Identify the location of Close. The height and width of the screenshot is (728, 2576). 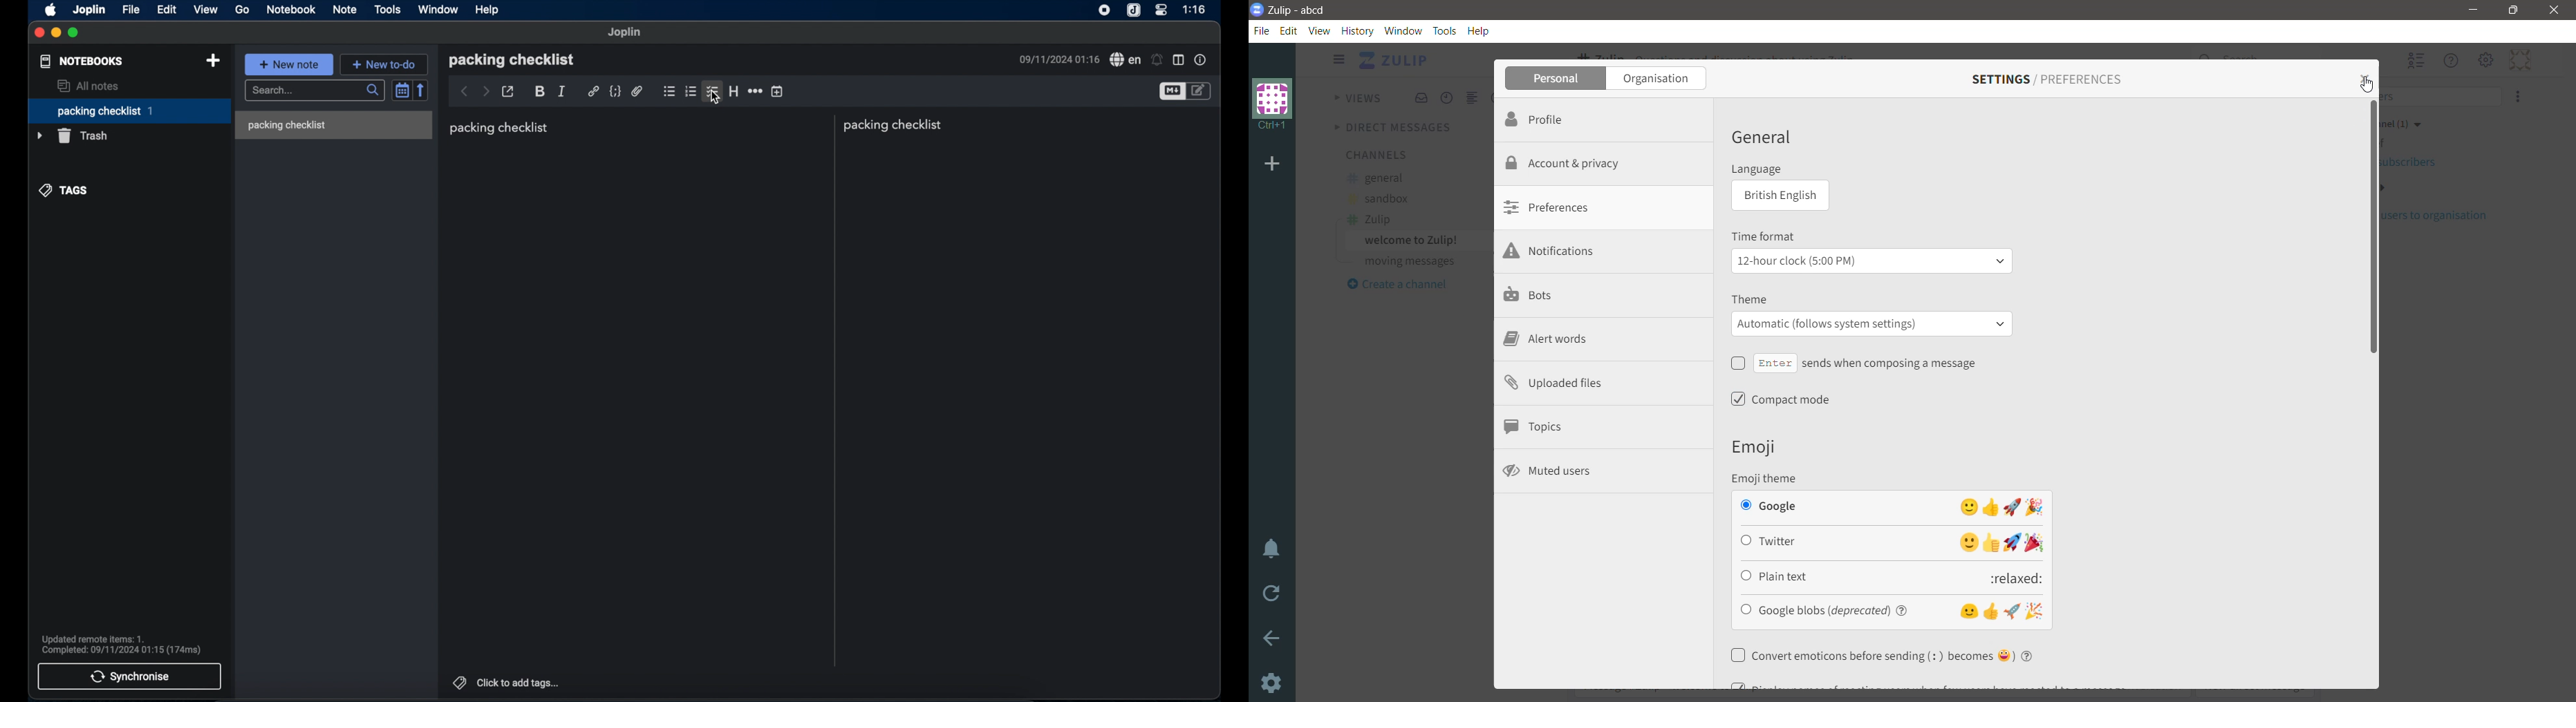
(2557, 10).